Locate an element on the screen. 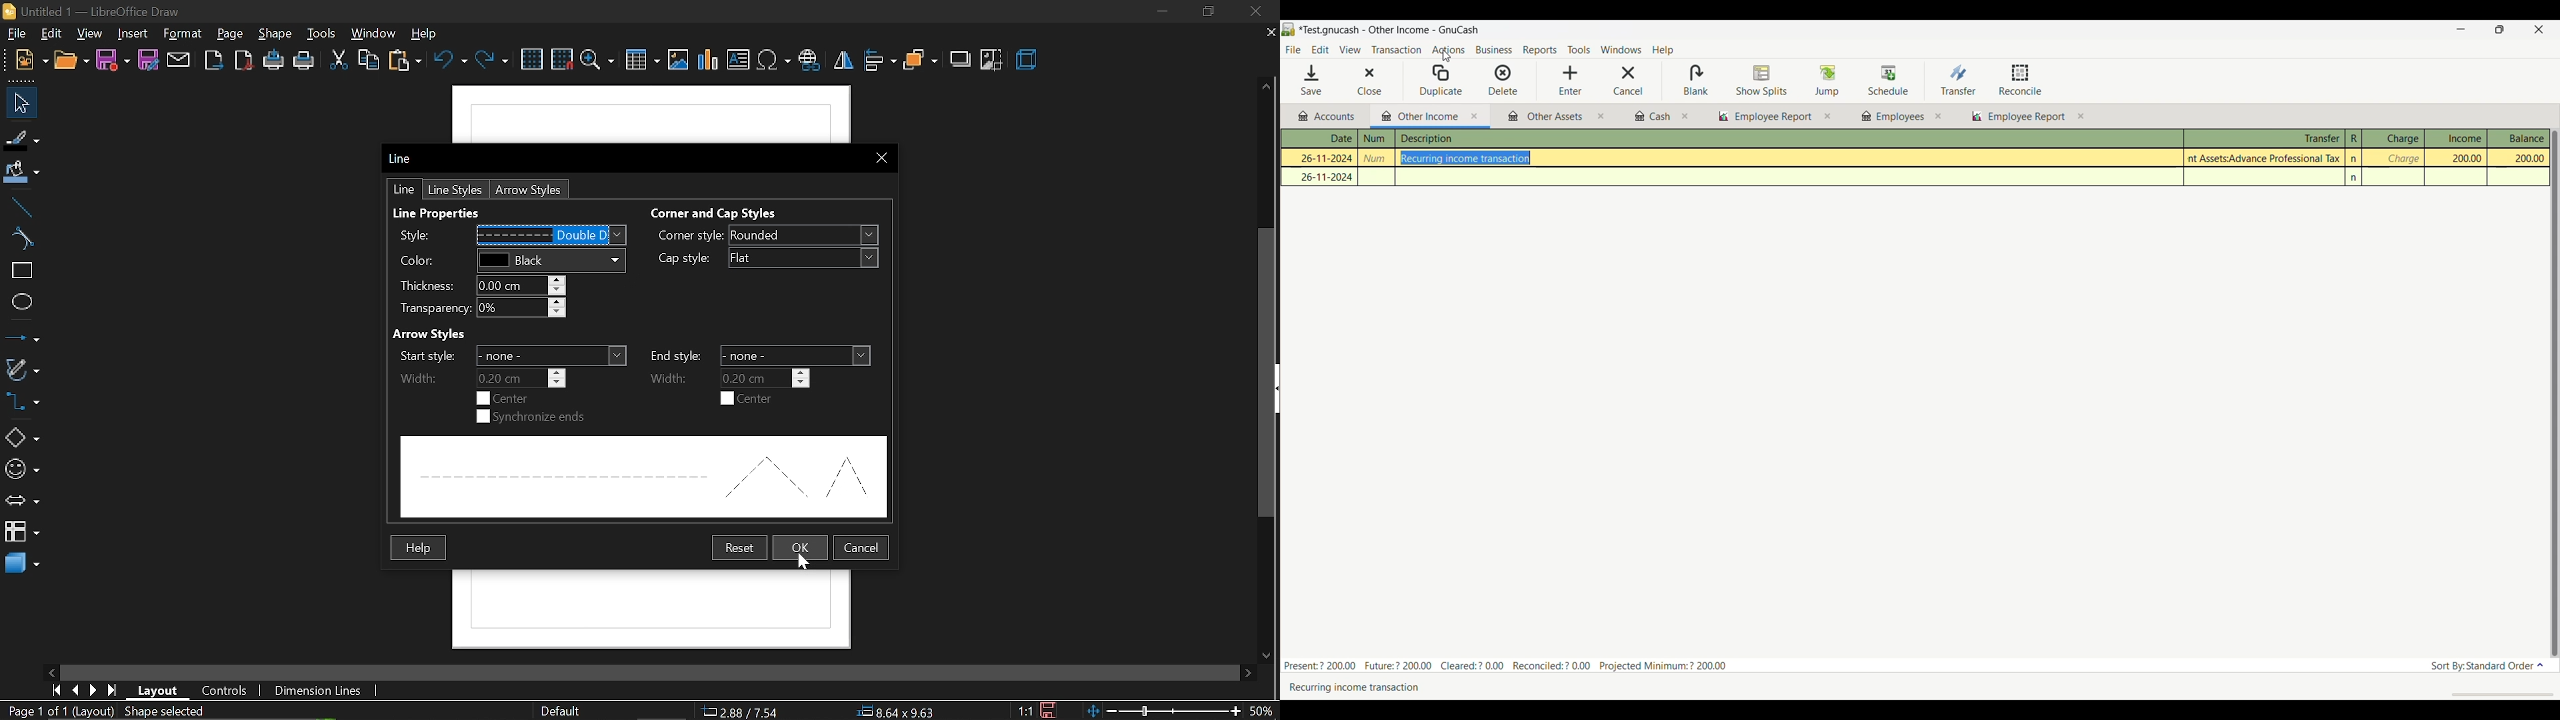 The height and width of the screenshot is (728, 2576). Reports menu is located at coordinates (1541, 50).